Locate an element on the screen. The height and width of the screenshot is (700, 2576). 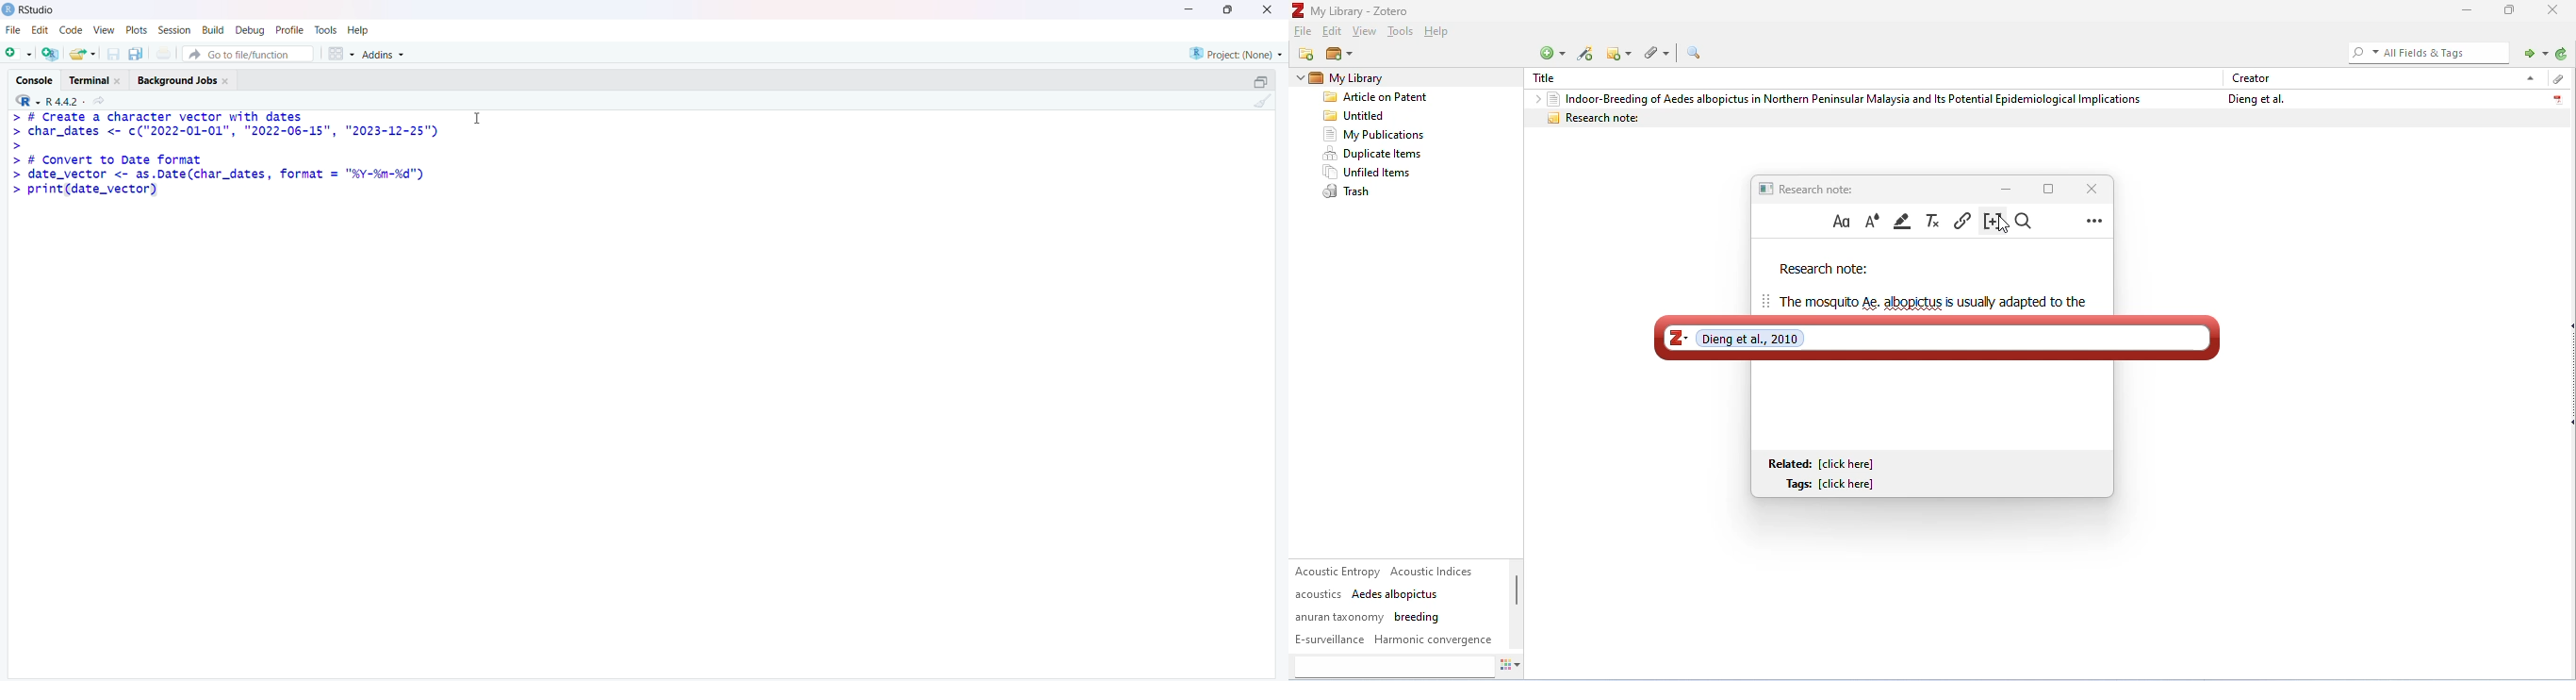
Console is located at coordinates (36, 78).